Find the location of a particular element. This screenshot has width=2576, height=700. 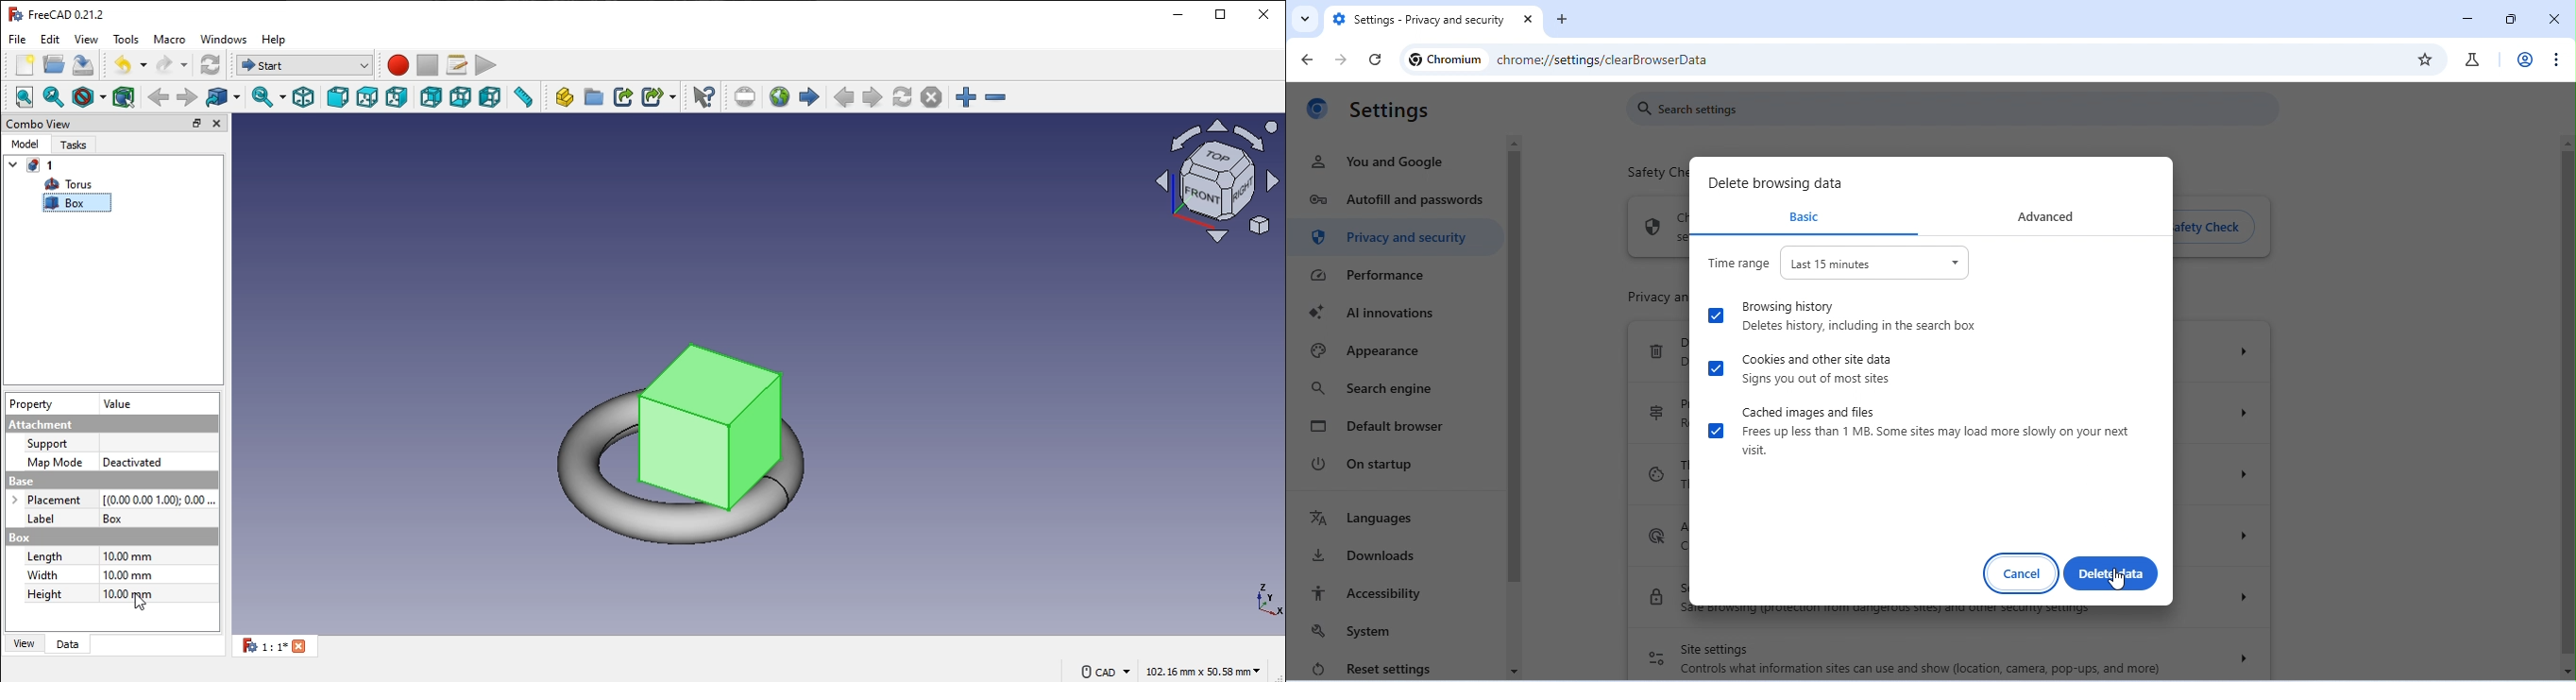

Support Map Mode Deactivated is located at coordinates (108, 451).